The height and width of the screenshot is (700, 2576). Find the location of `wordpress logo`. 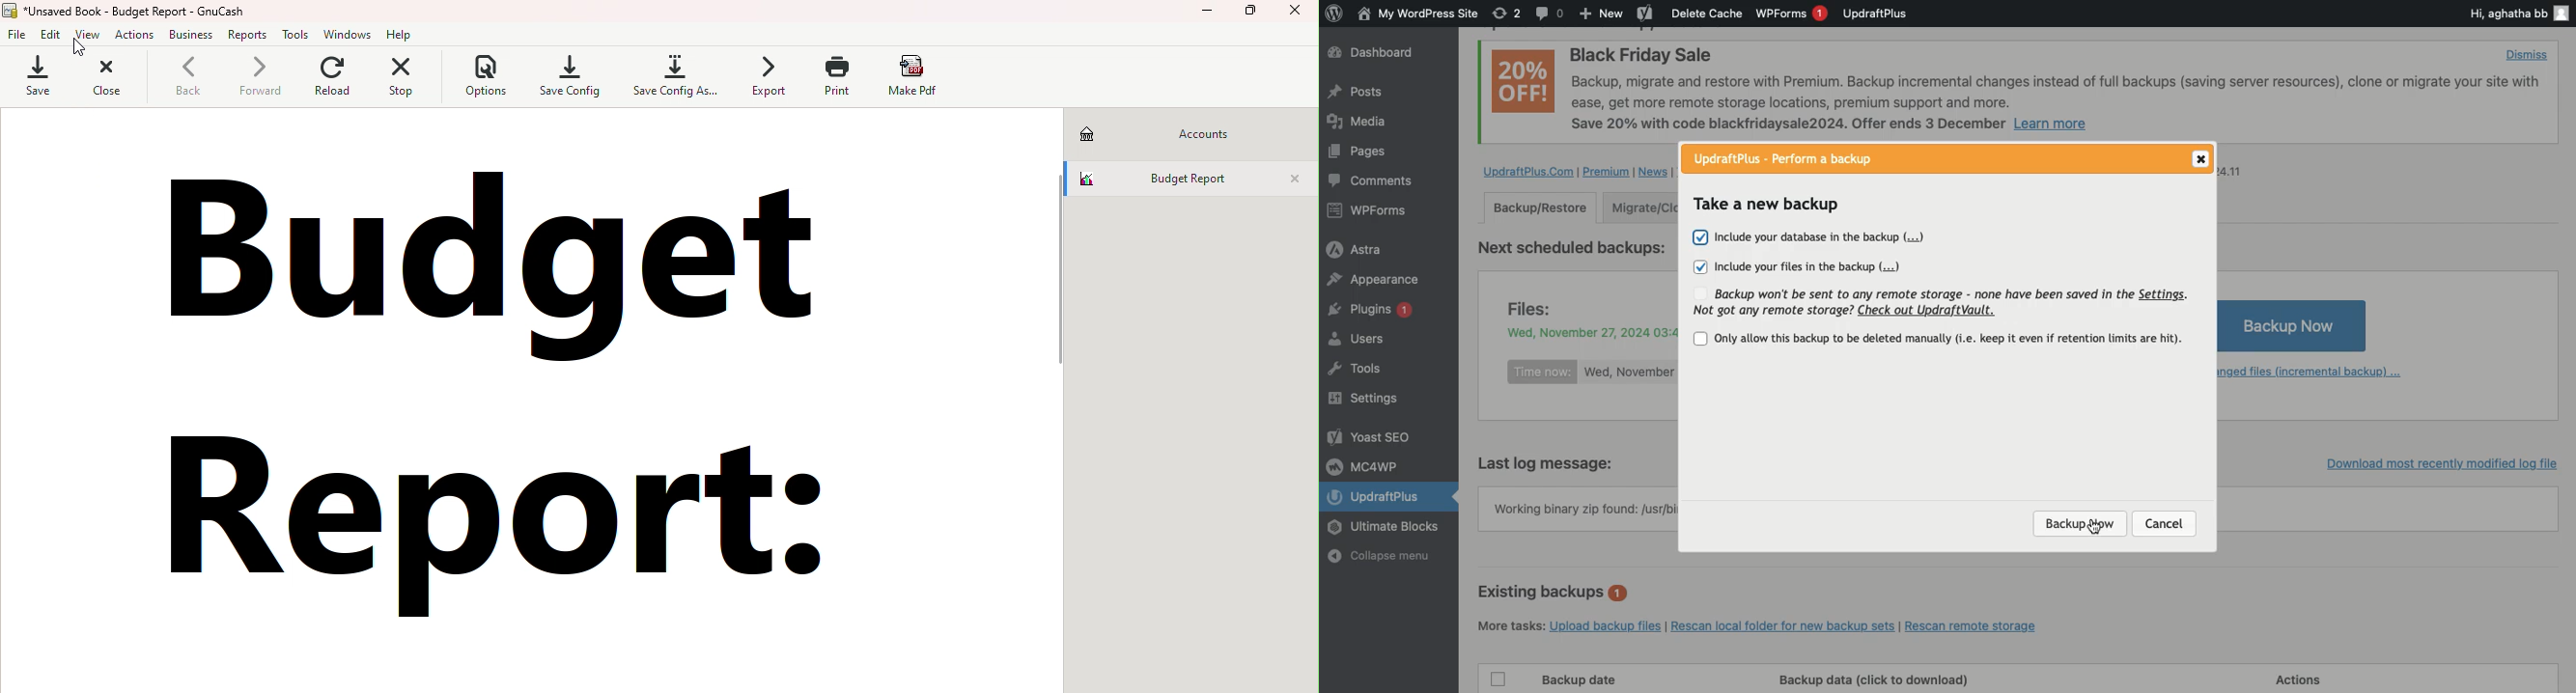

wordpress logo is located at coordinates (1334, 13).